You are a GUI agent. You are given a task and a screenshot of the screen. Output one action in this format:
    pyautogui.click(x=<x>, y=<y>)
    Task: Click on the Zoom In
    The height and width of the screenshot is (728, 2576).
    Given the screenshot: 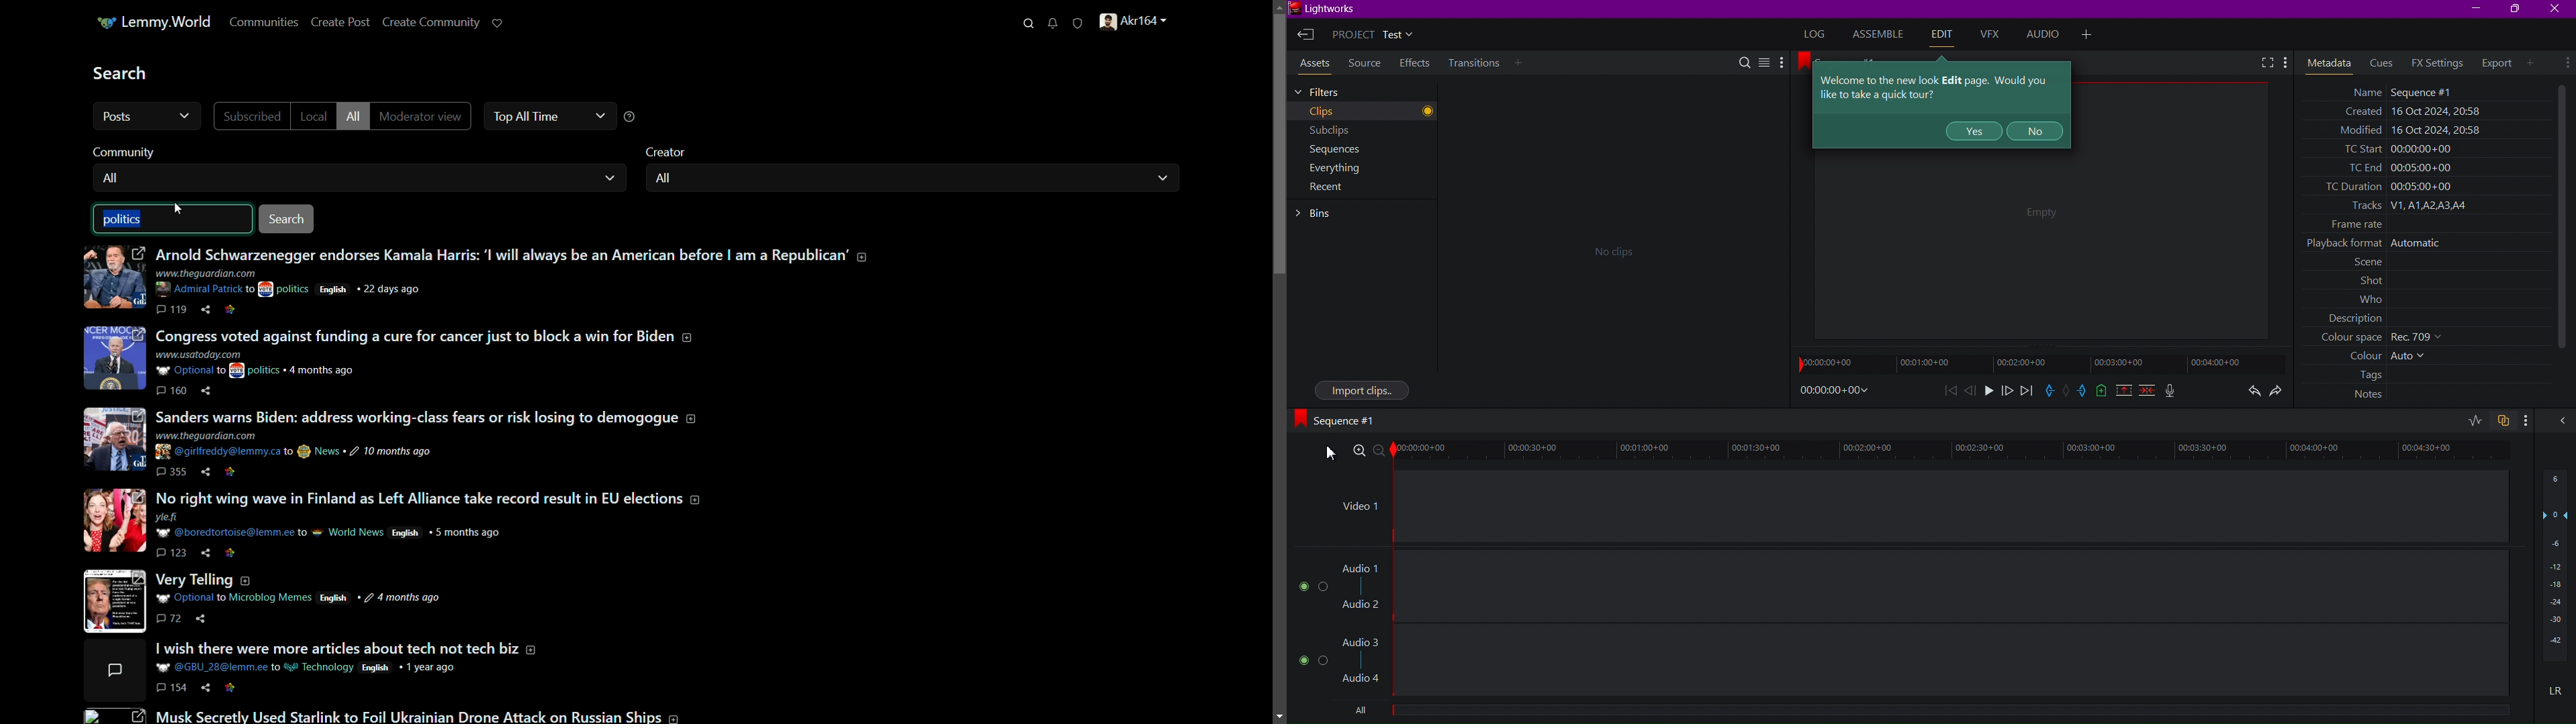 What is the action you would take?
    pyautogui.click(x=1359, y=451)
    